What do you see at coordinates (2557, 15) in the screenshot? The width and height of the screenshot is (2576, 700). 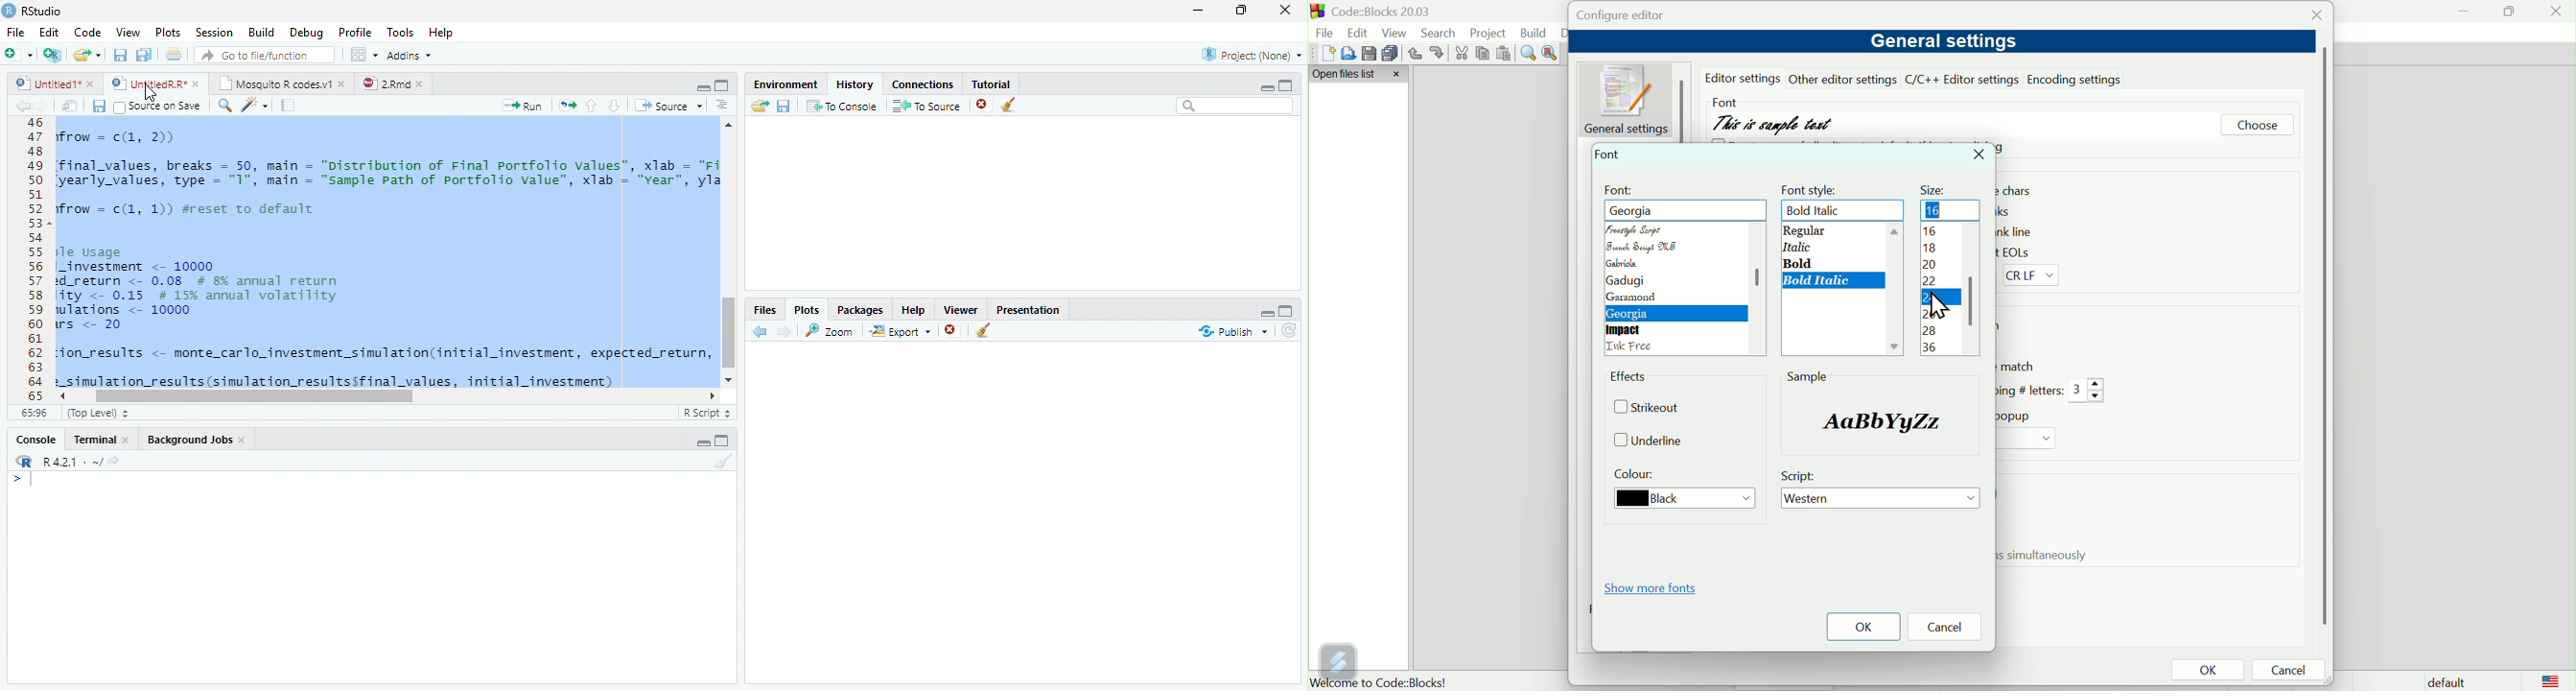 I see `Close` at bounding box center [2557, 15].